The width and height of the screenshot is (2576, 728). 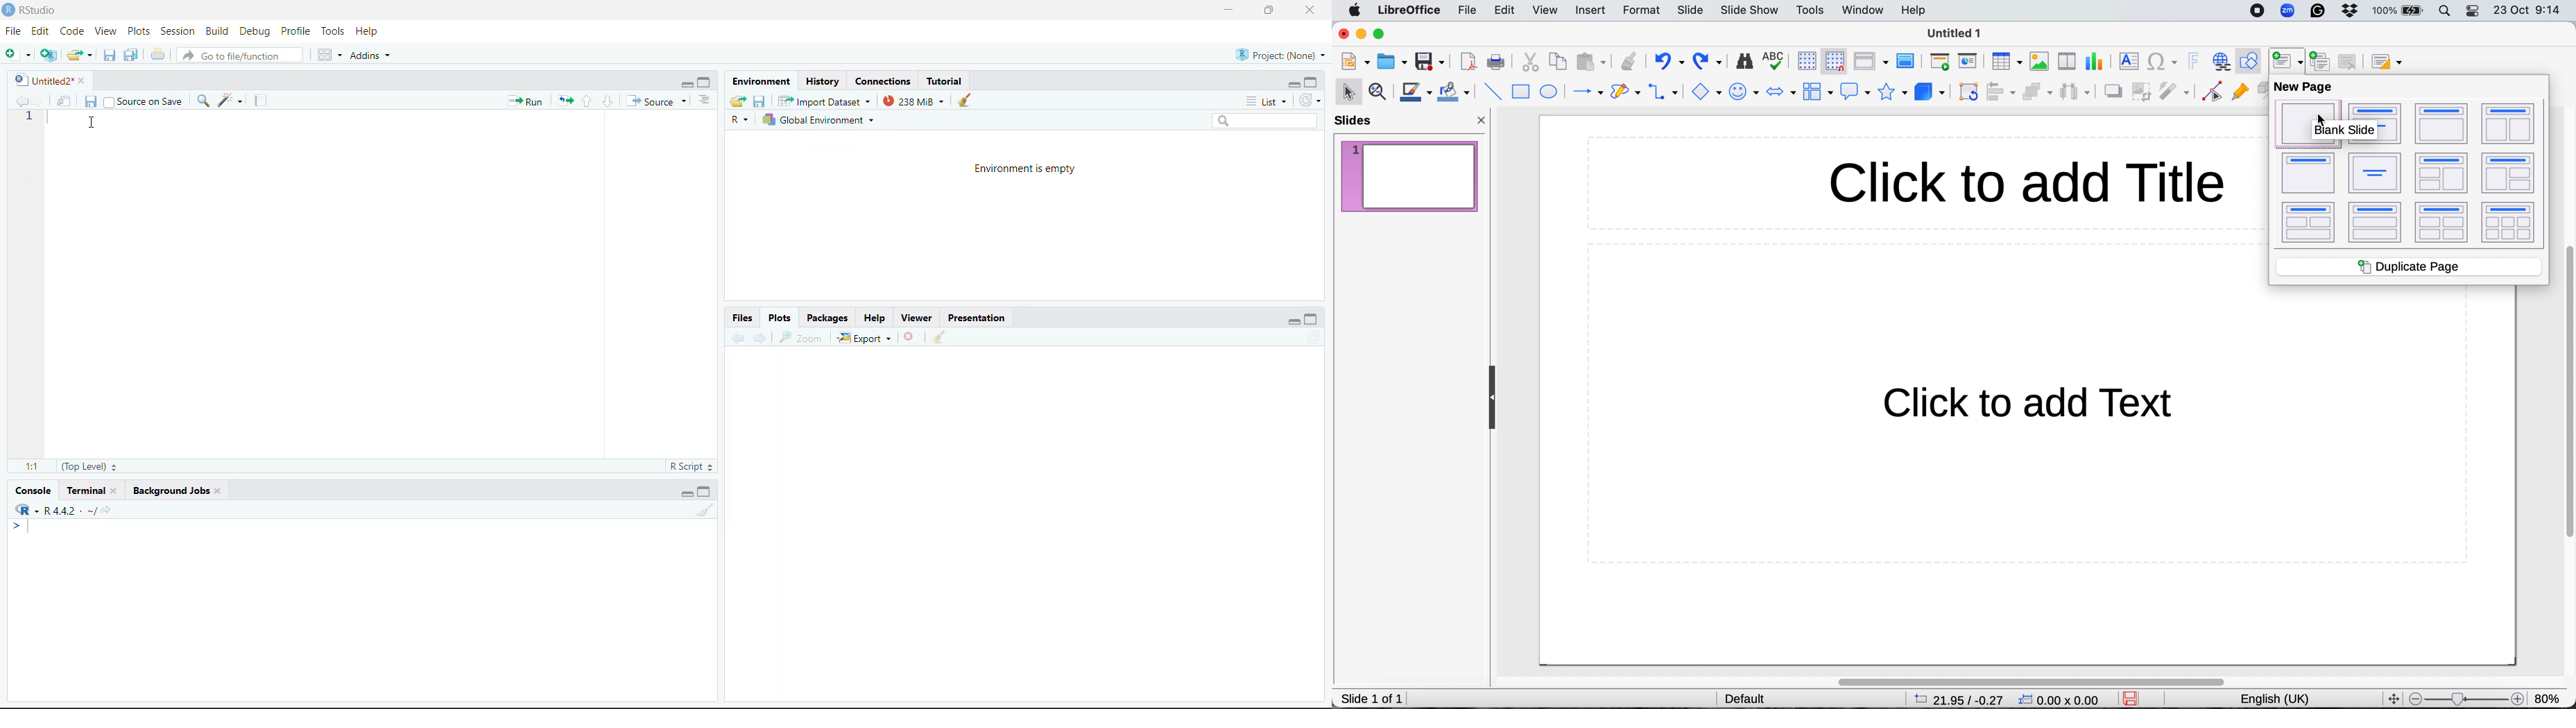 What do you see at coordinates (2173, 91) in the screenshot?
I see `filter` at bounding box center [2173, 91].